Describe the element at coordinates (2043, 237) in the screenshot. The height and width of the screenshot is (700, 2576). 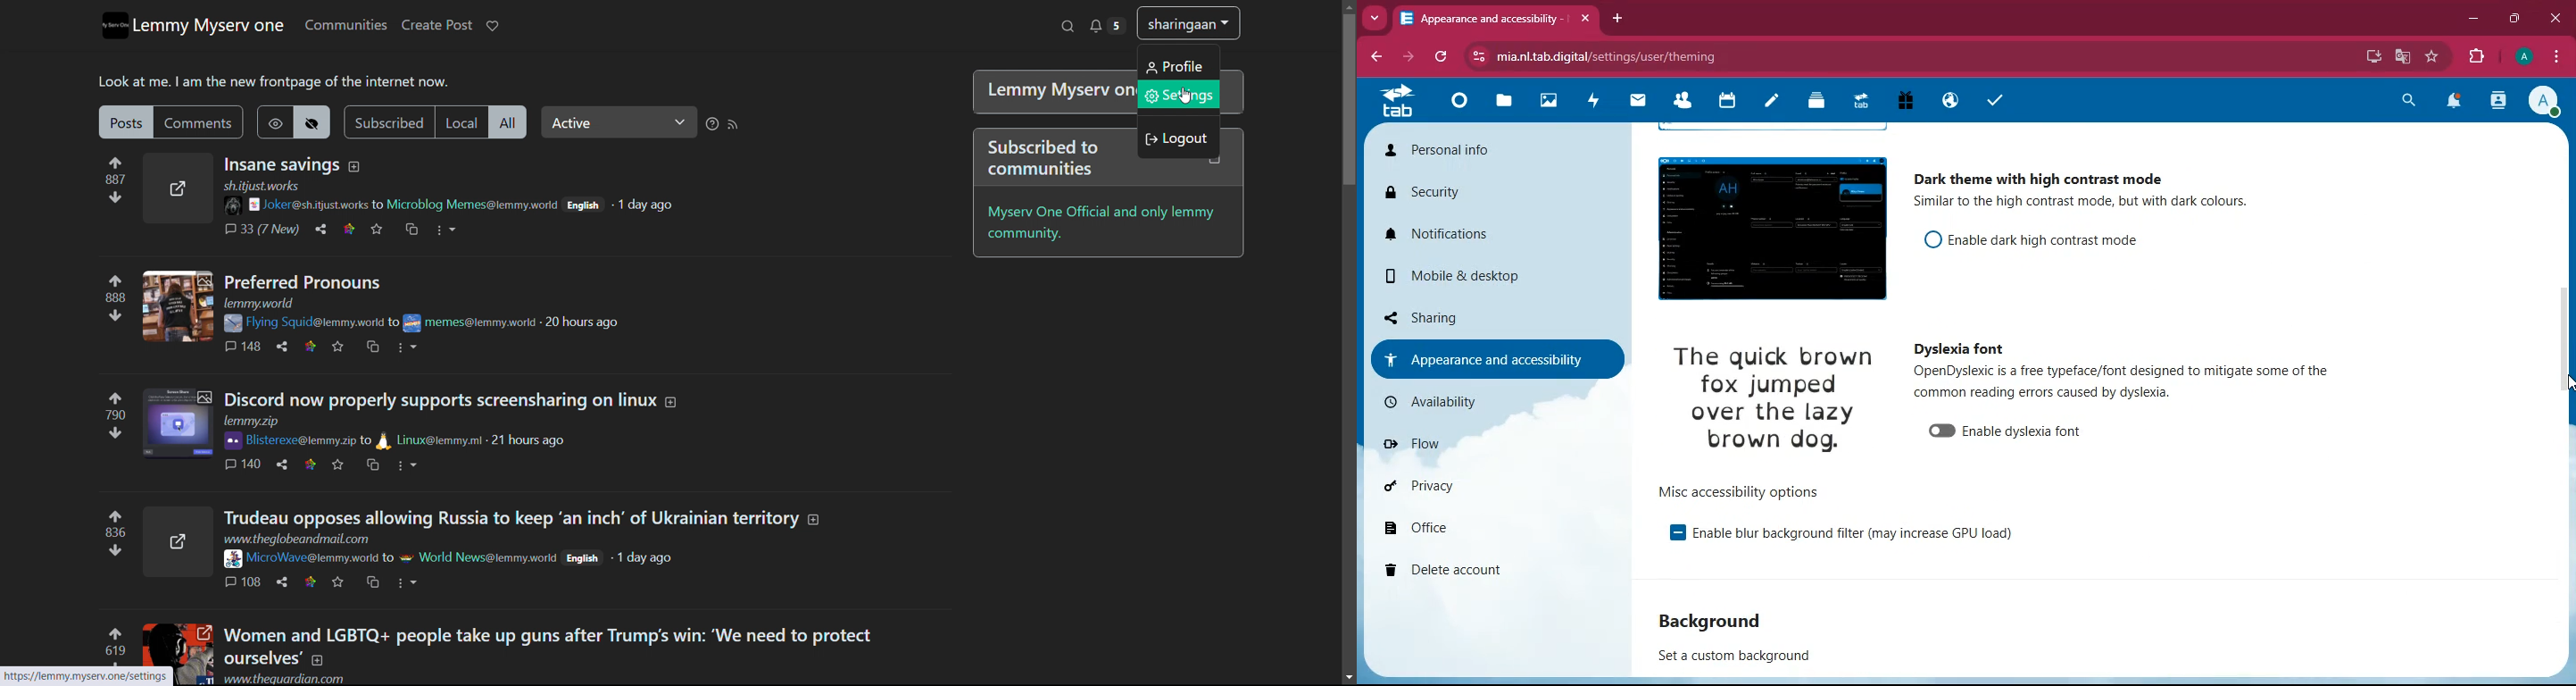
I see `enable` at that location.